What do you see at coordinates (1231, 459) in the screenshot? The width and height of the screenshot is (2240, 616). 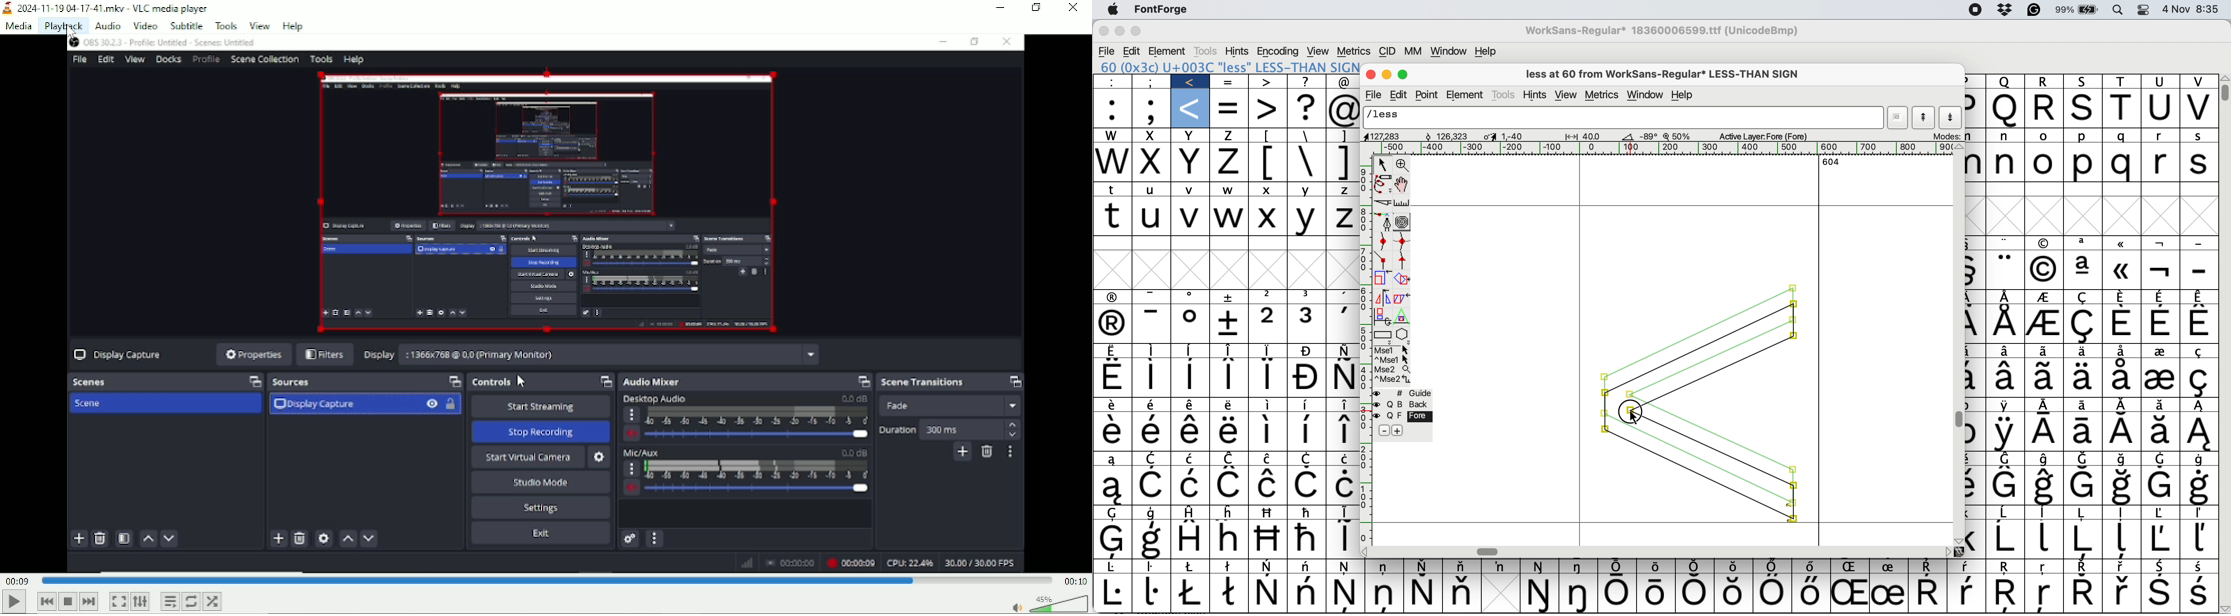 I see `Symbol` at bounding box center [1231, 459].